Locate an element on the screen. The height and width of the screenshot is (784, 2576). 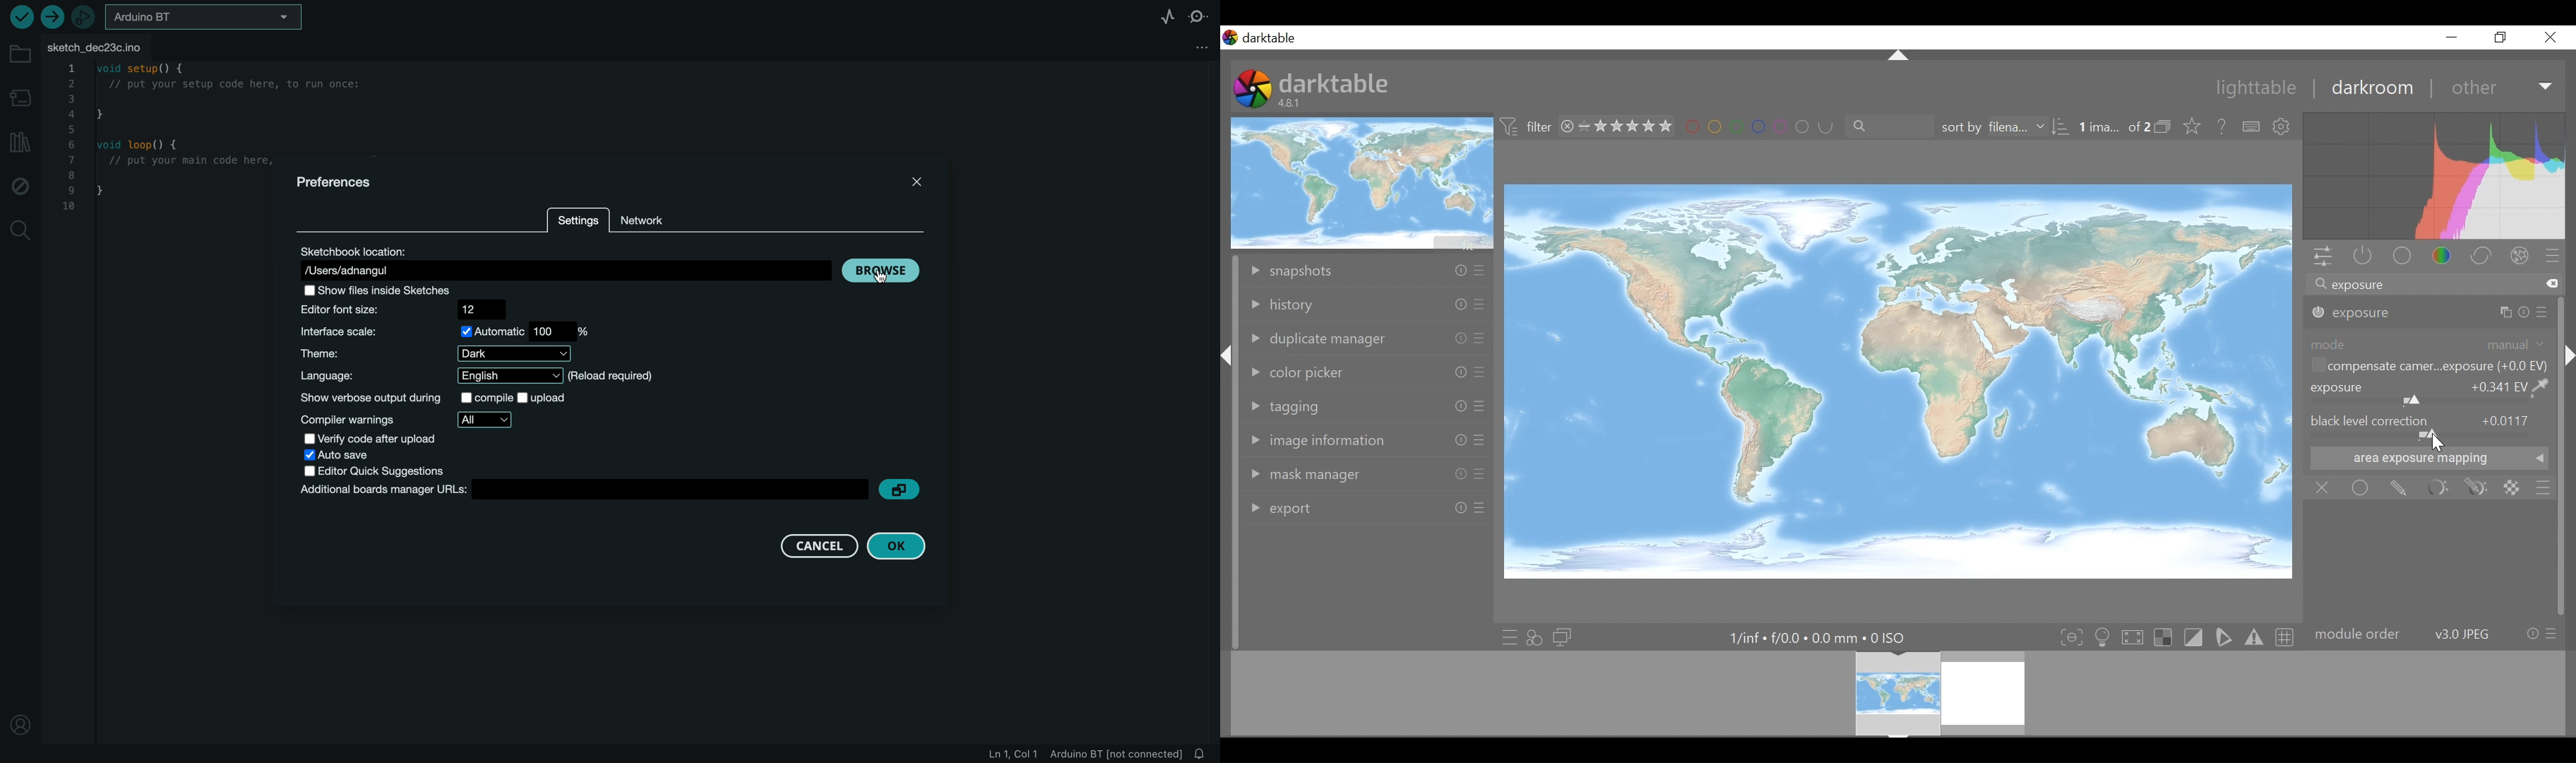
color is located at coordinates (2442, 256).